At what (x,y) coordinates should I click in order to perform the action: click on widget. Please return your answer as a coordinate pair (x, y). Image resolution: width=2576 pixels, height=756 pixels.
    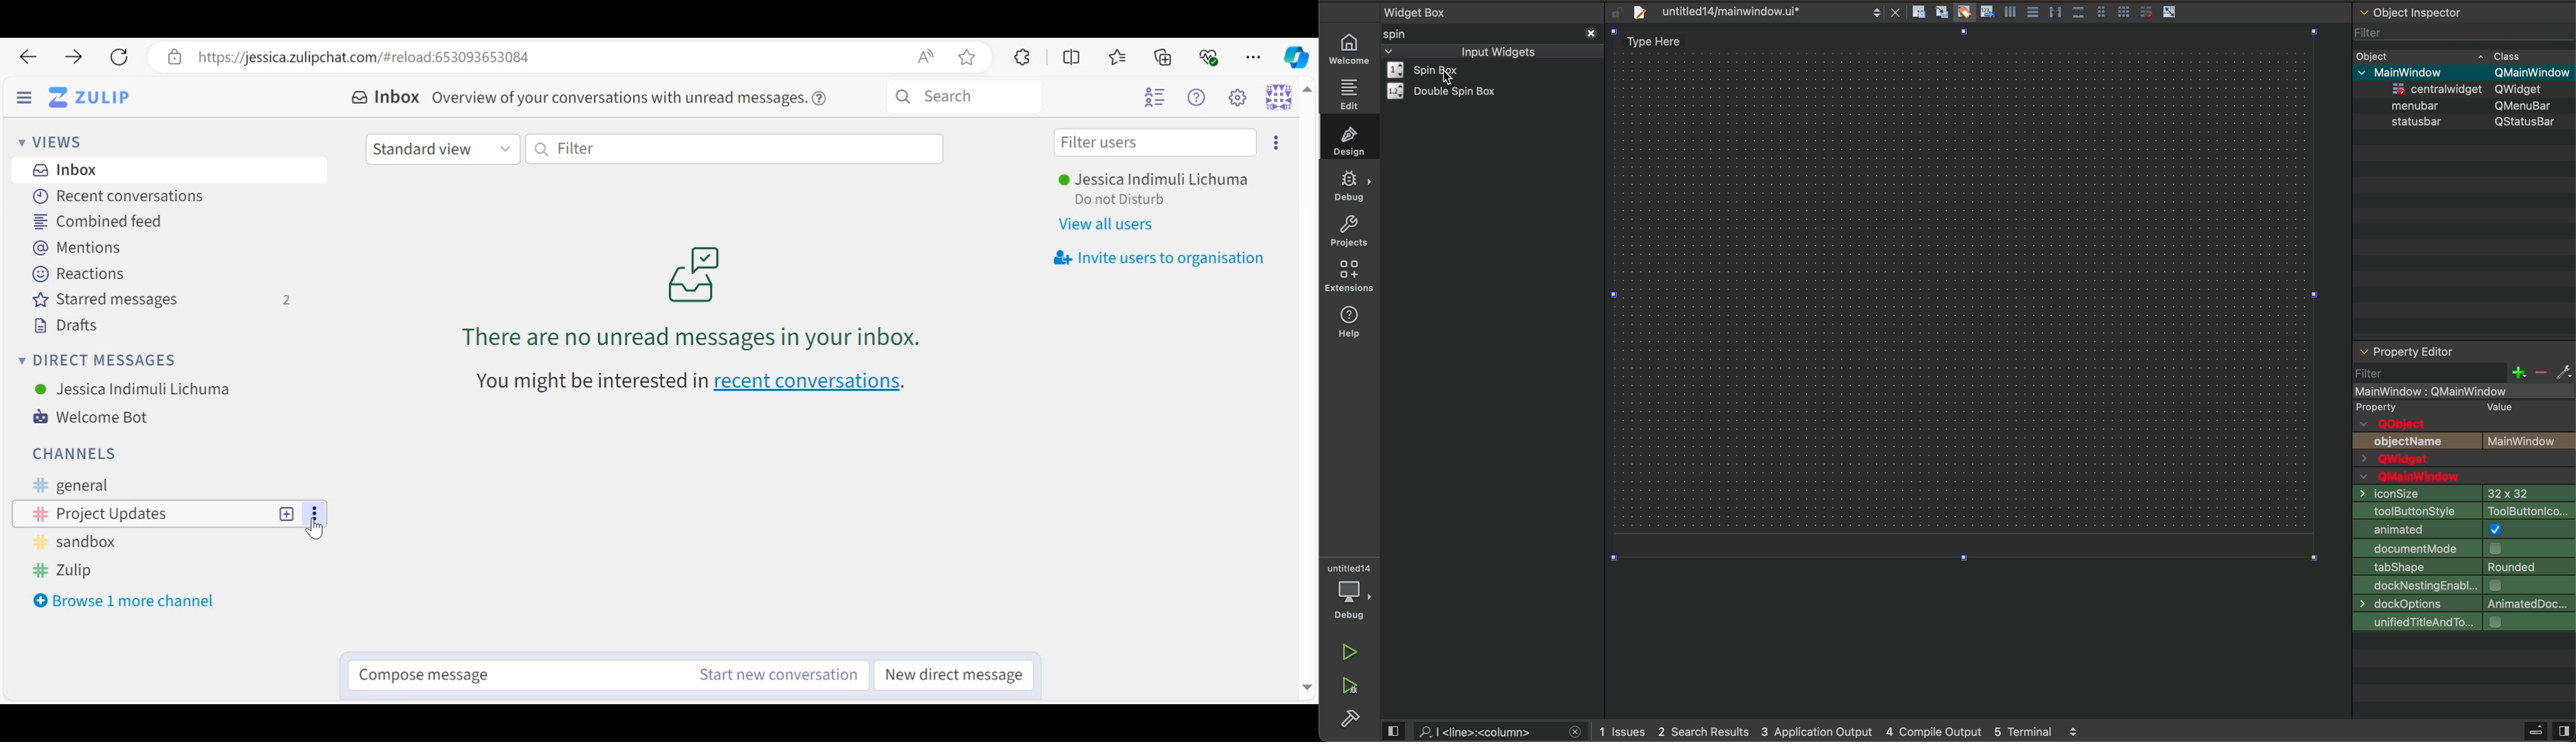
    Looking at the image, I should click on (1447, 91).